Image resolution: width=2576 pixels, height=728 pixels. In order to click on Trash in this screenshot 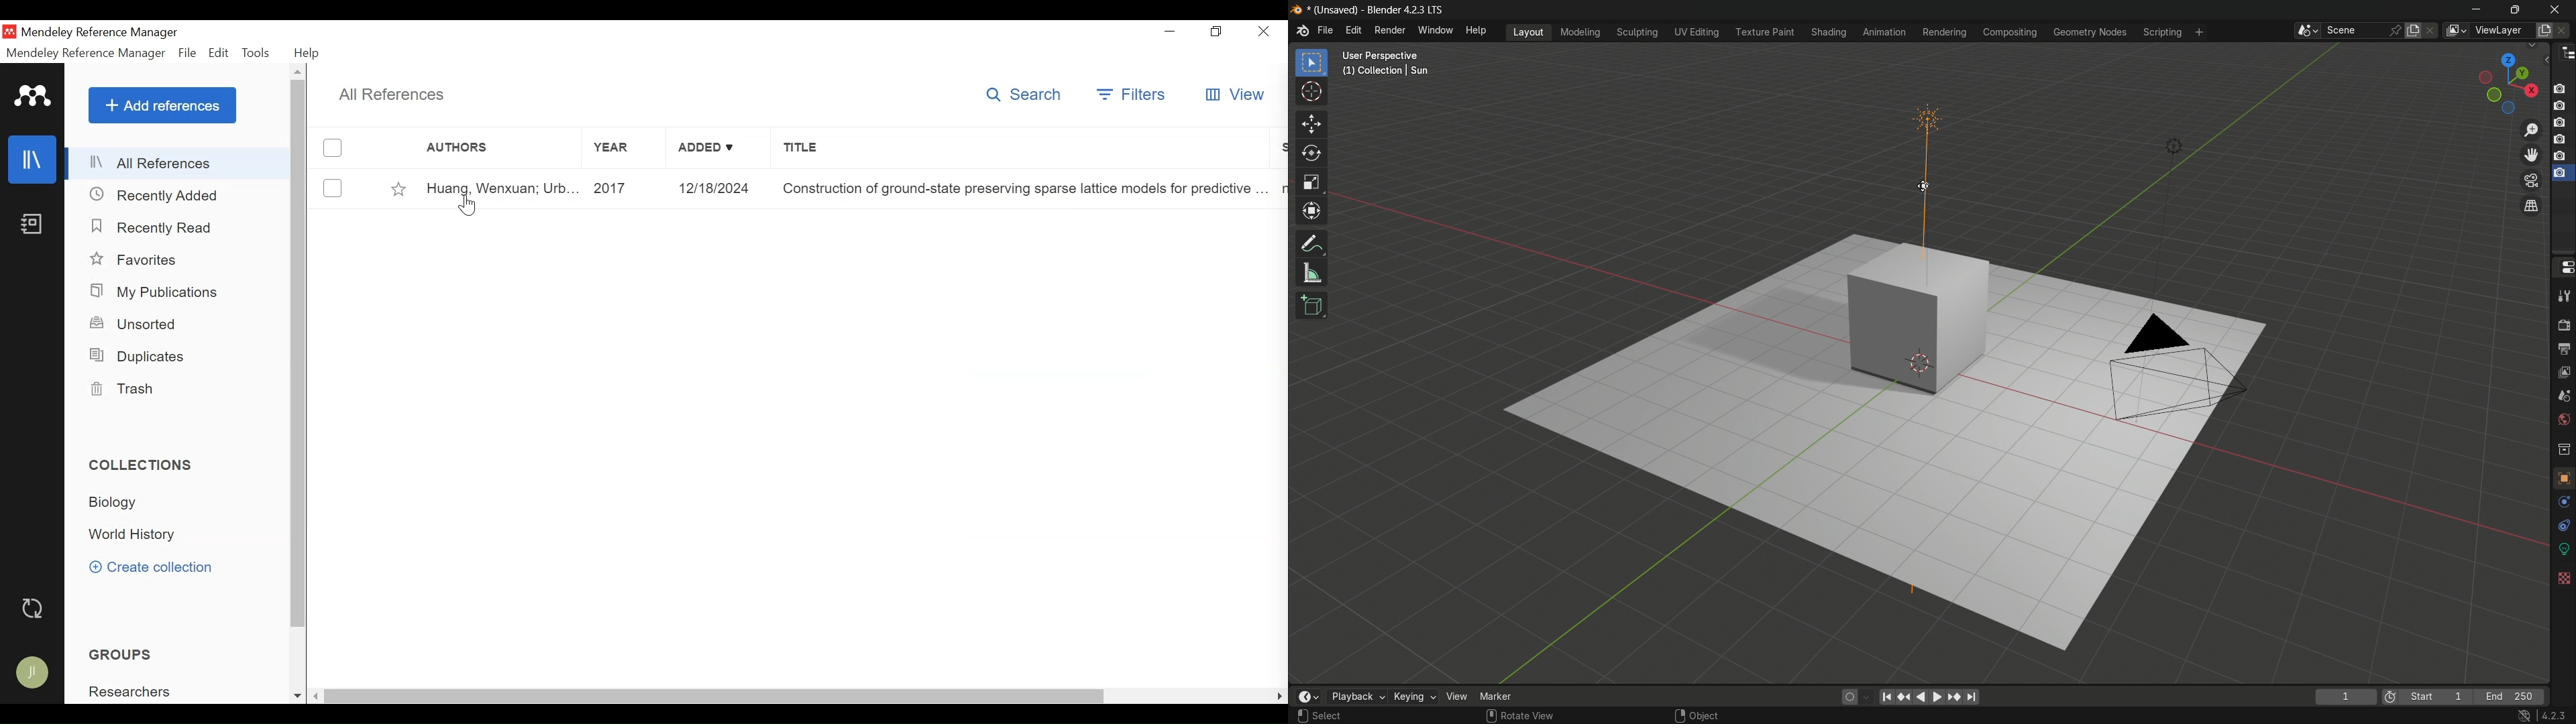, I will do `click(135, 391)`.